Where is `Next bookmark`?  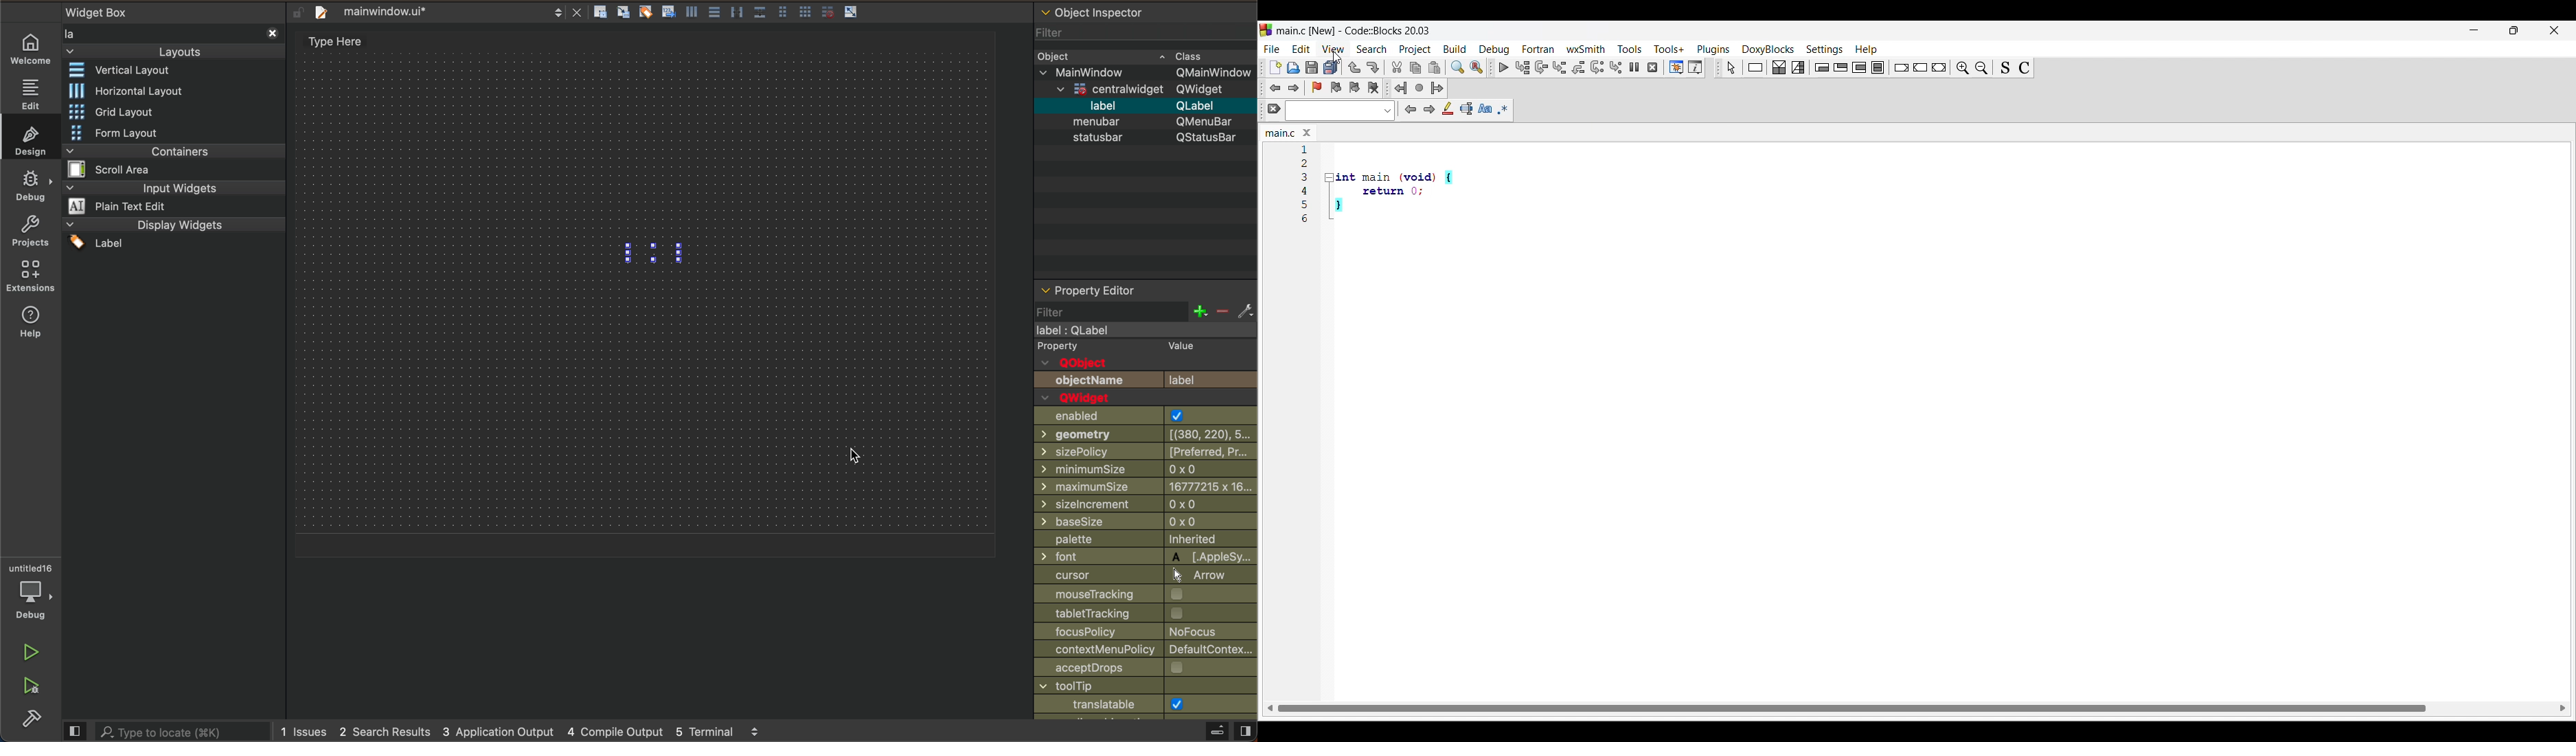 Next bookmark is located at coordinates (1354, 87).